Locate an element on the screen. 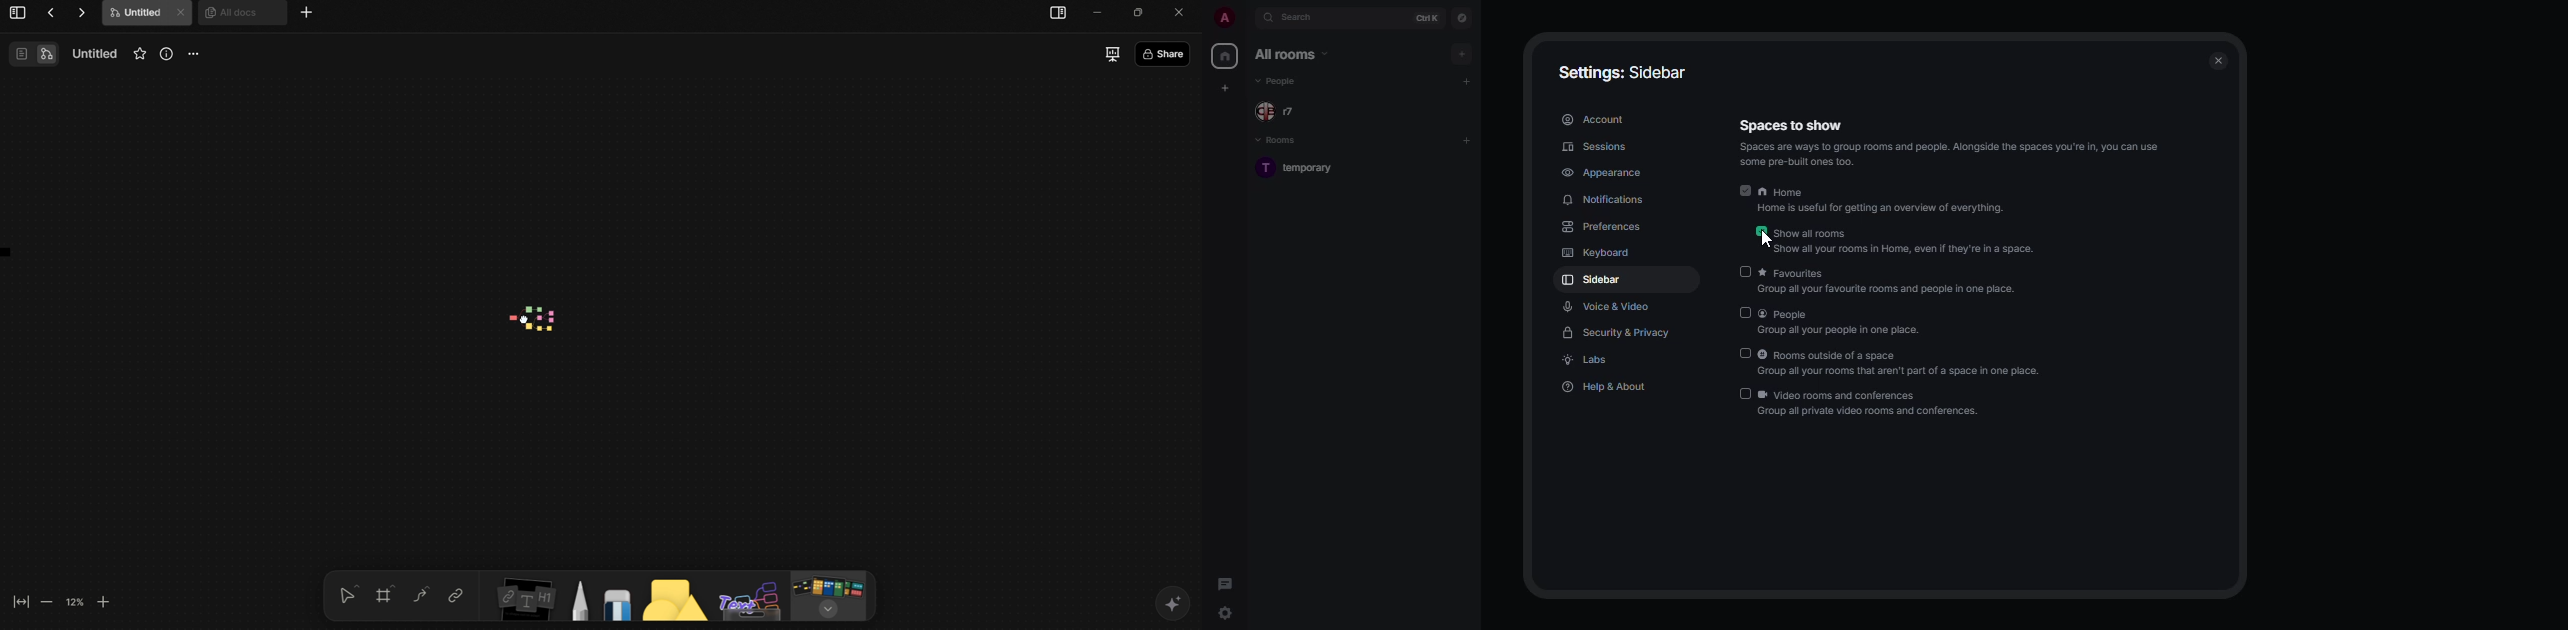 The image size is (2576, 644). rooms outside of a space is located at coordinates (1902, 364).